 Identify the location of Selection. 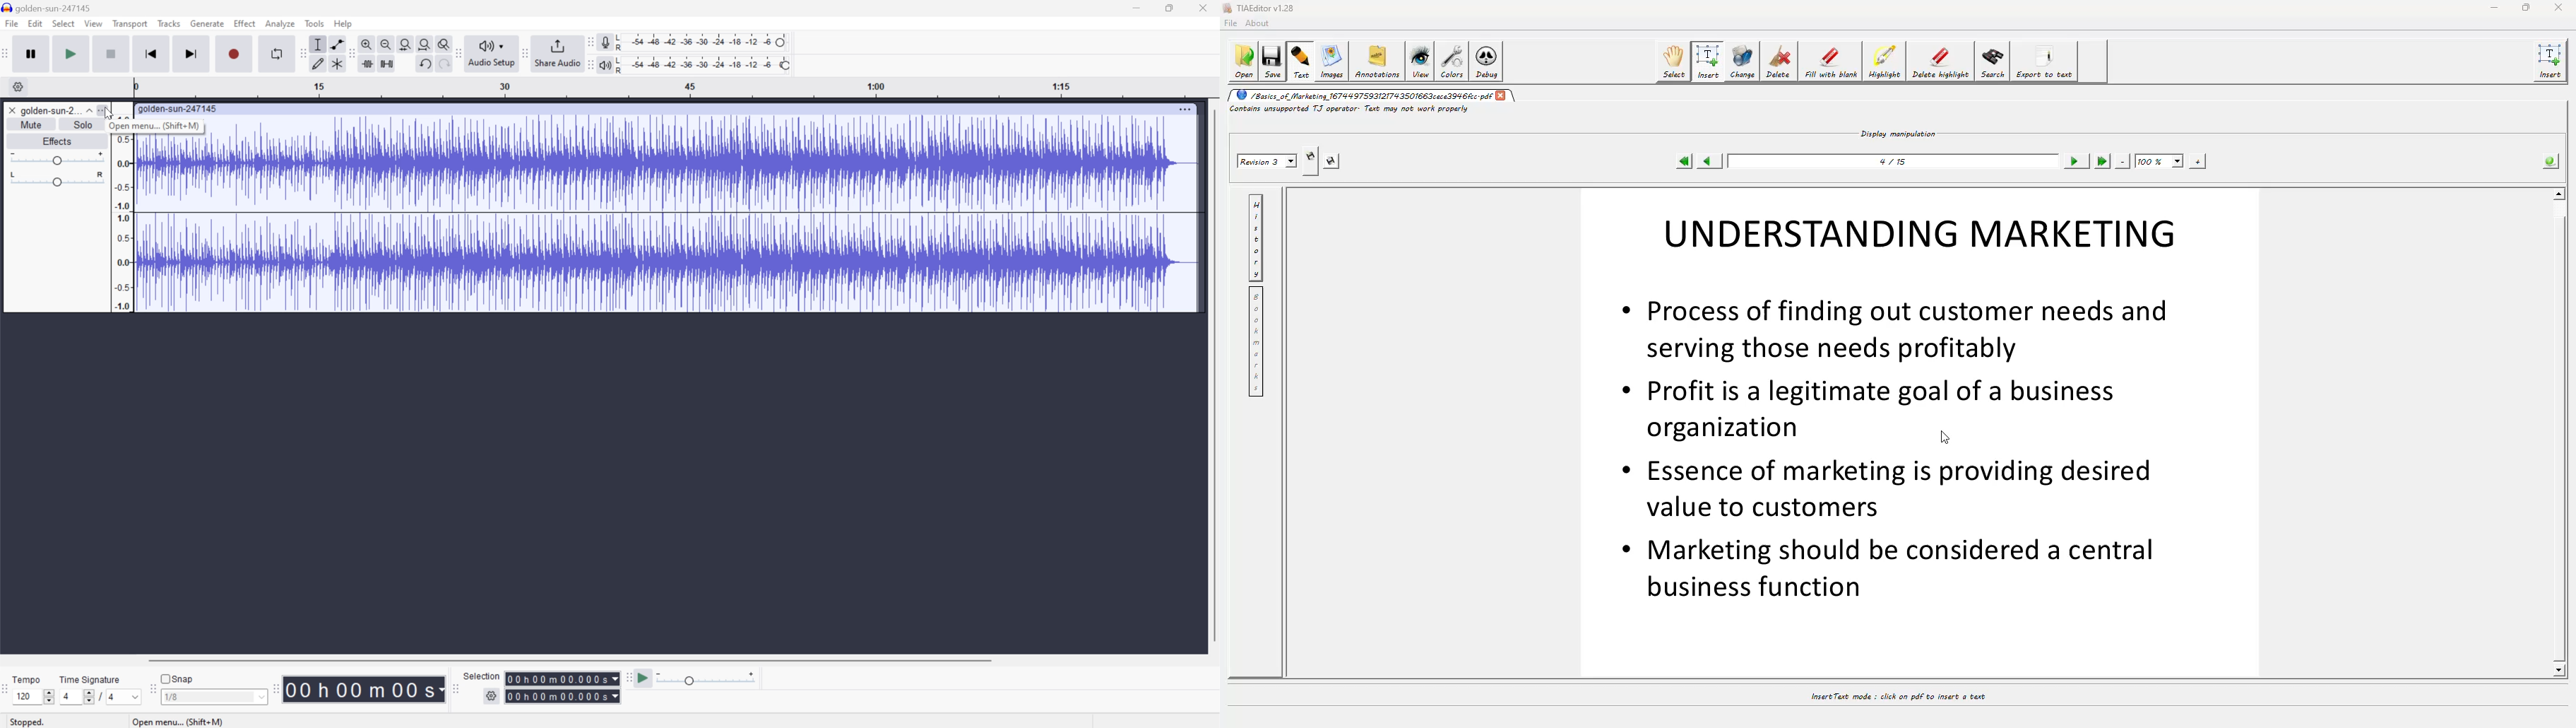
(563, 687).